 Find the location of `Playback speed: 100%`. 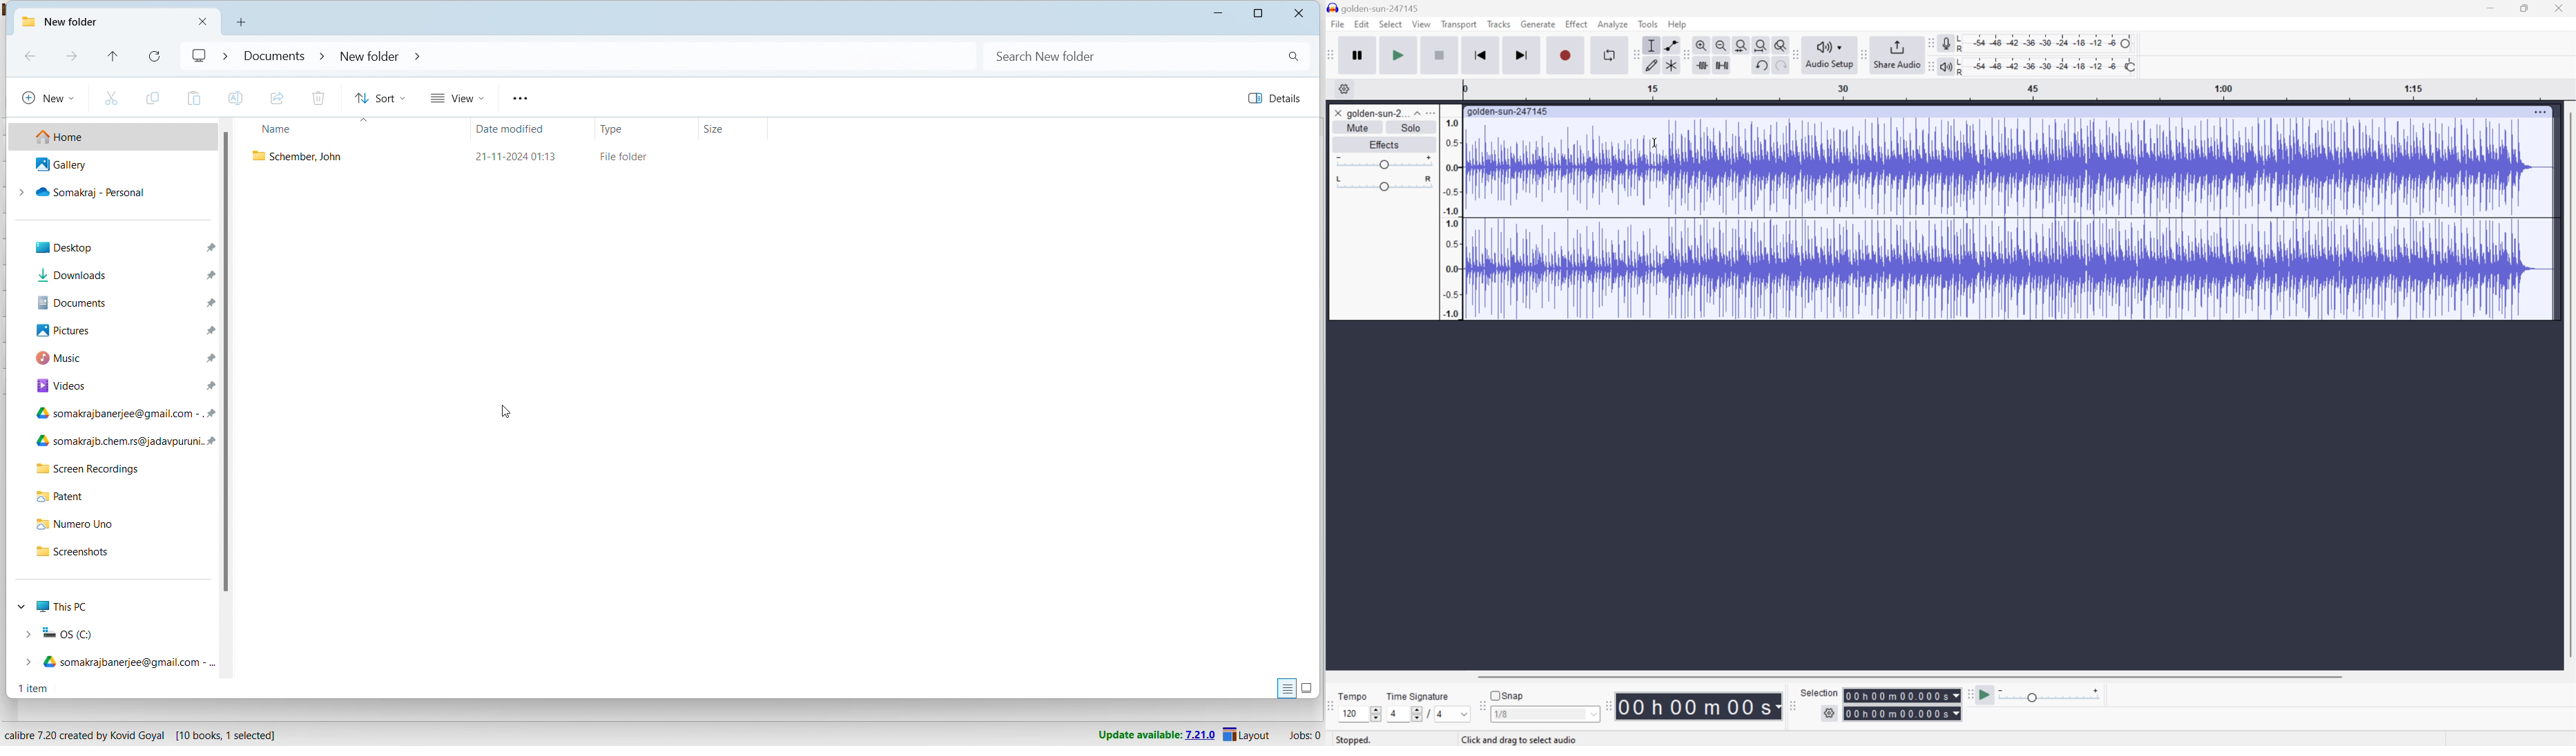

Playback speed: 100% is located at coordinates (2048, 65).